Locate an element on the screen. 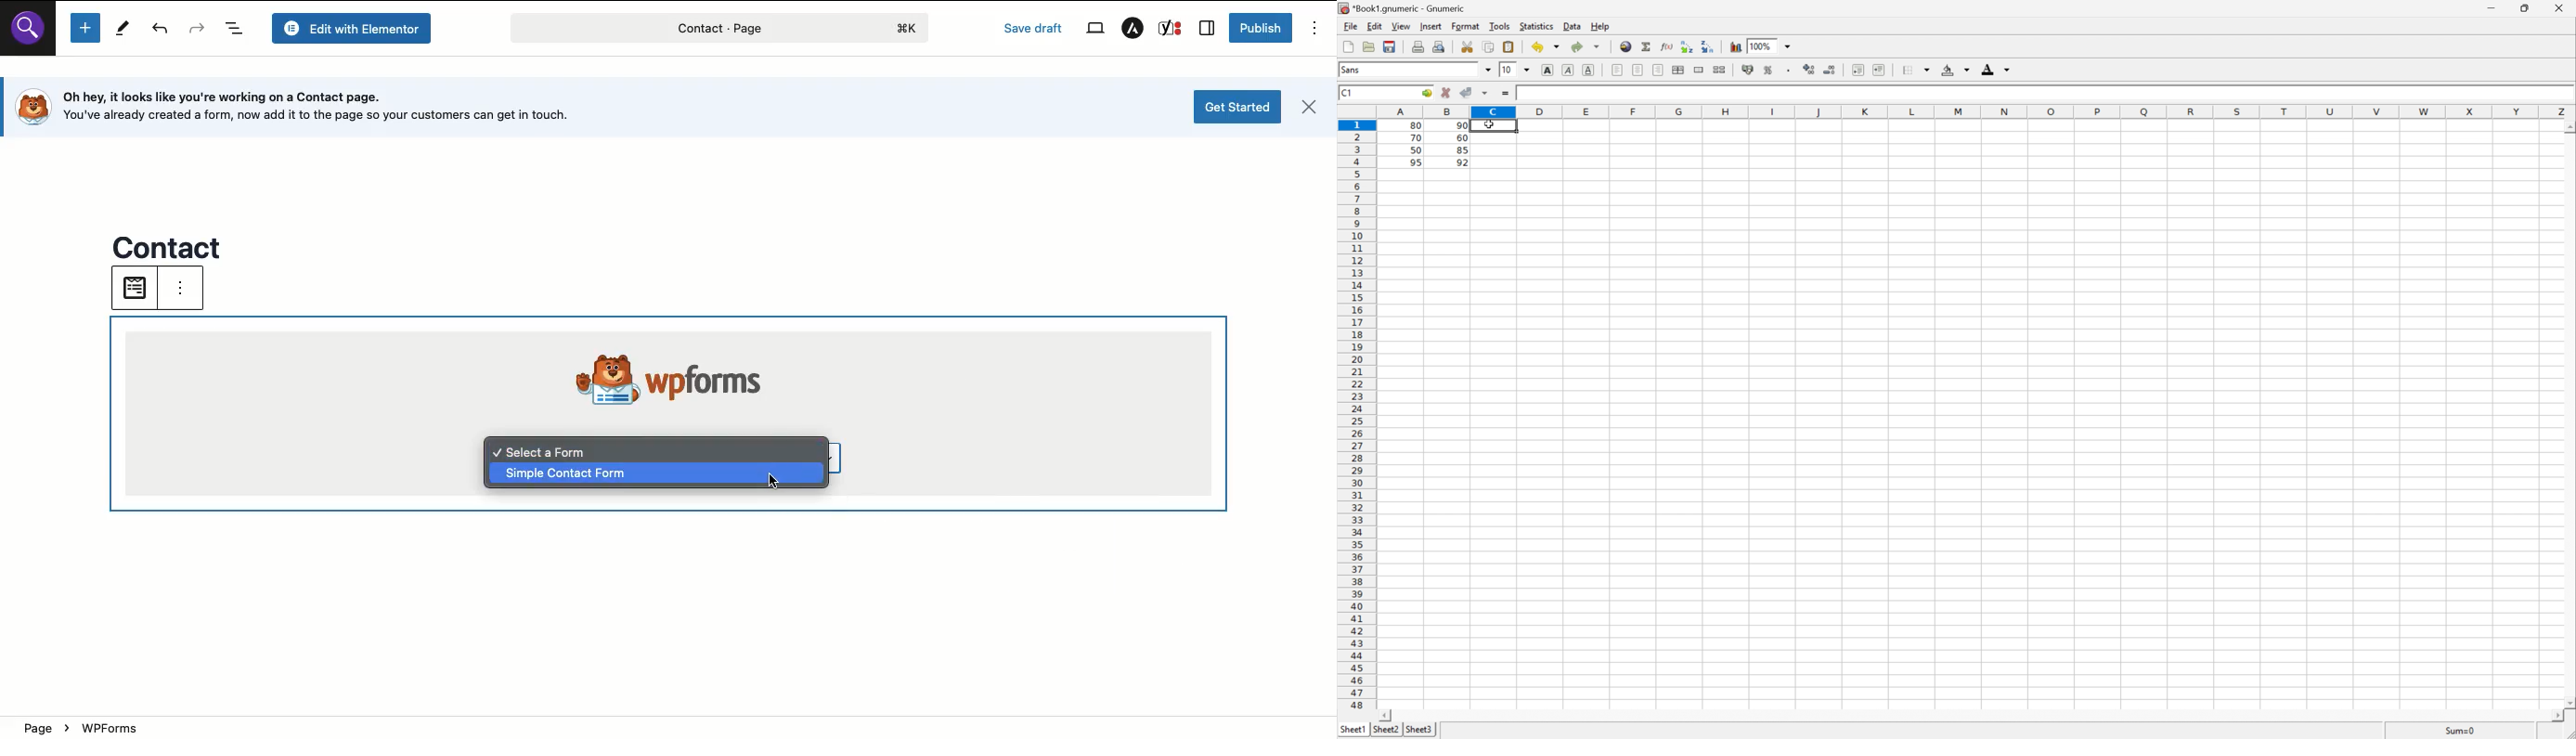 This screenshot has height=756, width=2576. choose file is located at coordinates (133, 288).